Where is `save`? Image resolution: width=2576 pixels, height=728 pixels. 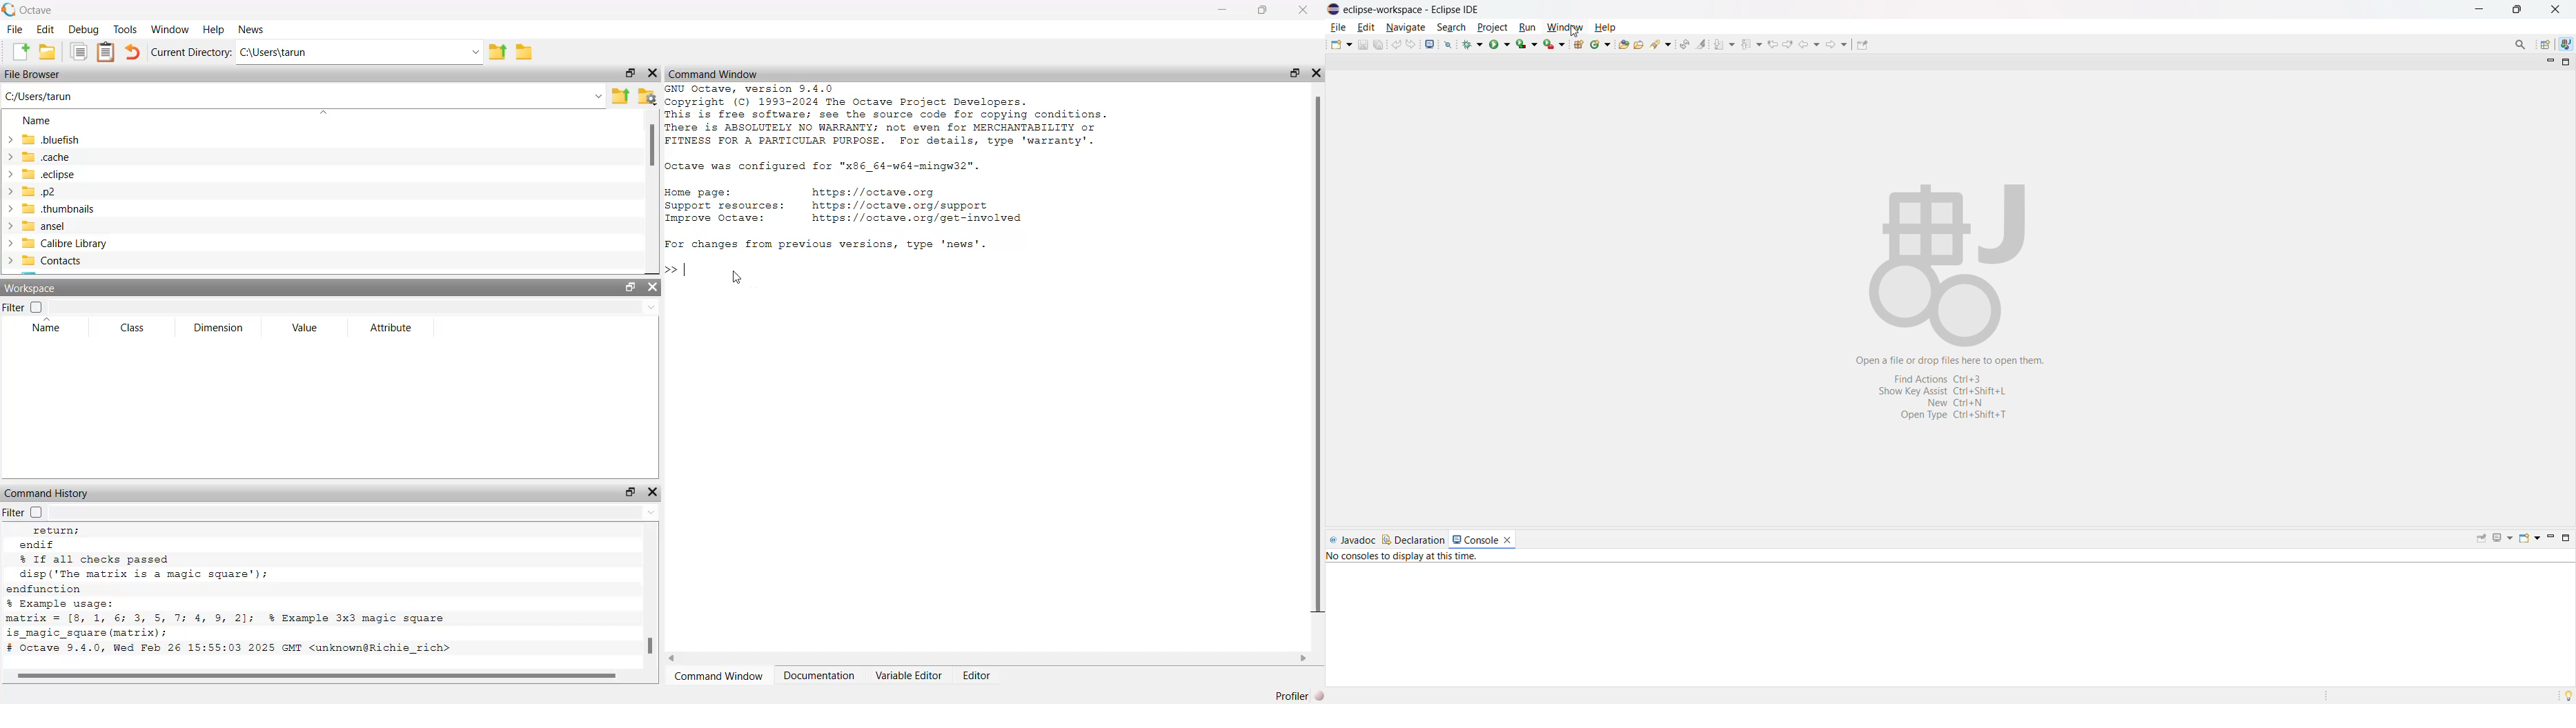 save is located at coordinates (1362, 44).